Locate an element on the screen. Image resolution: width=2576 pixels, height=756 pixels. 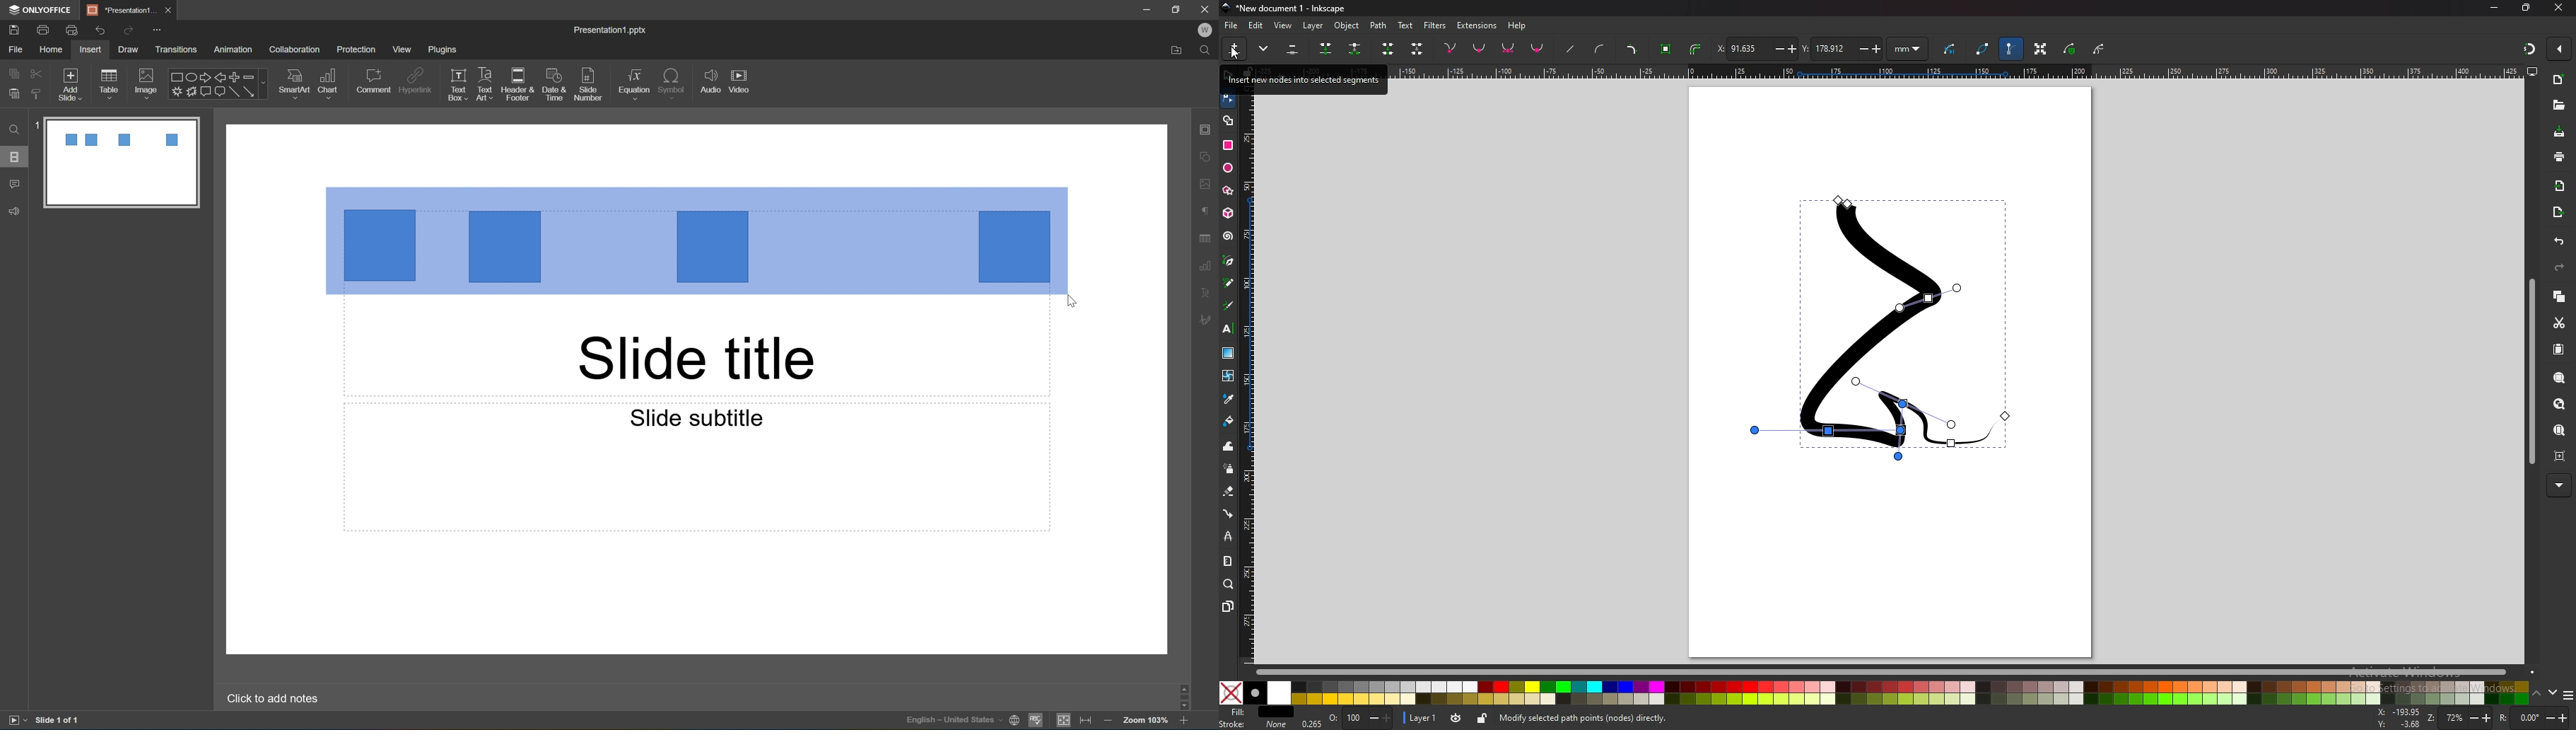
DRAG_TO Cursor Position is located at coordinates (1070, 299).